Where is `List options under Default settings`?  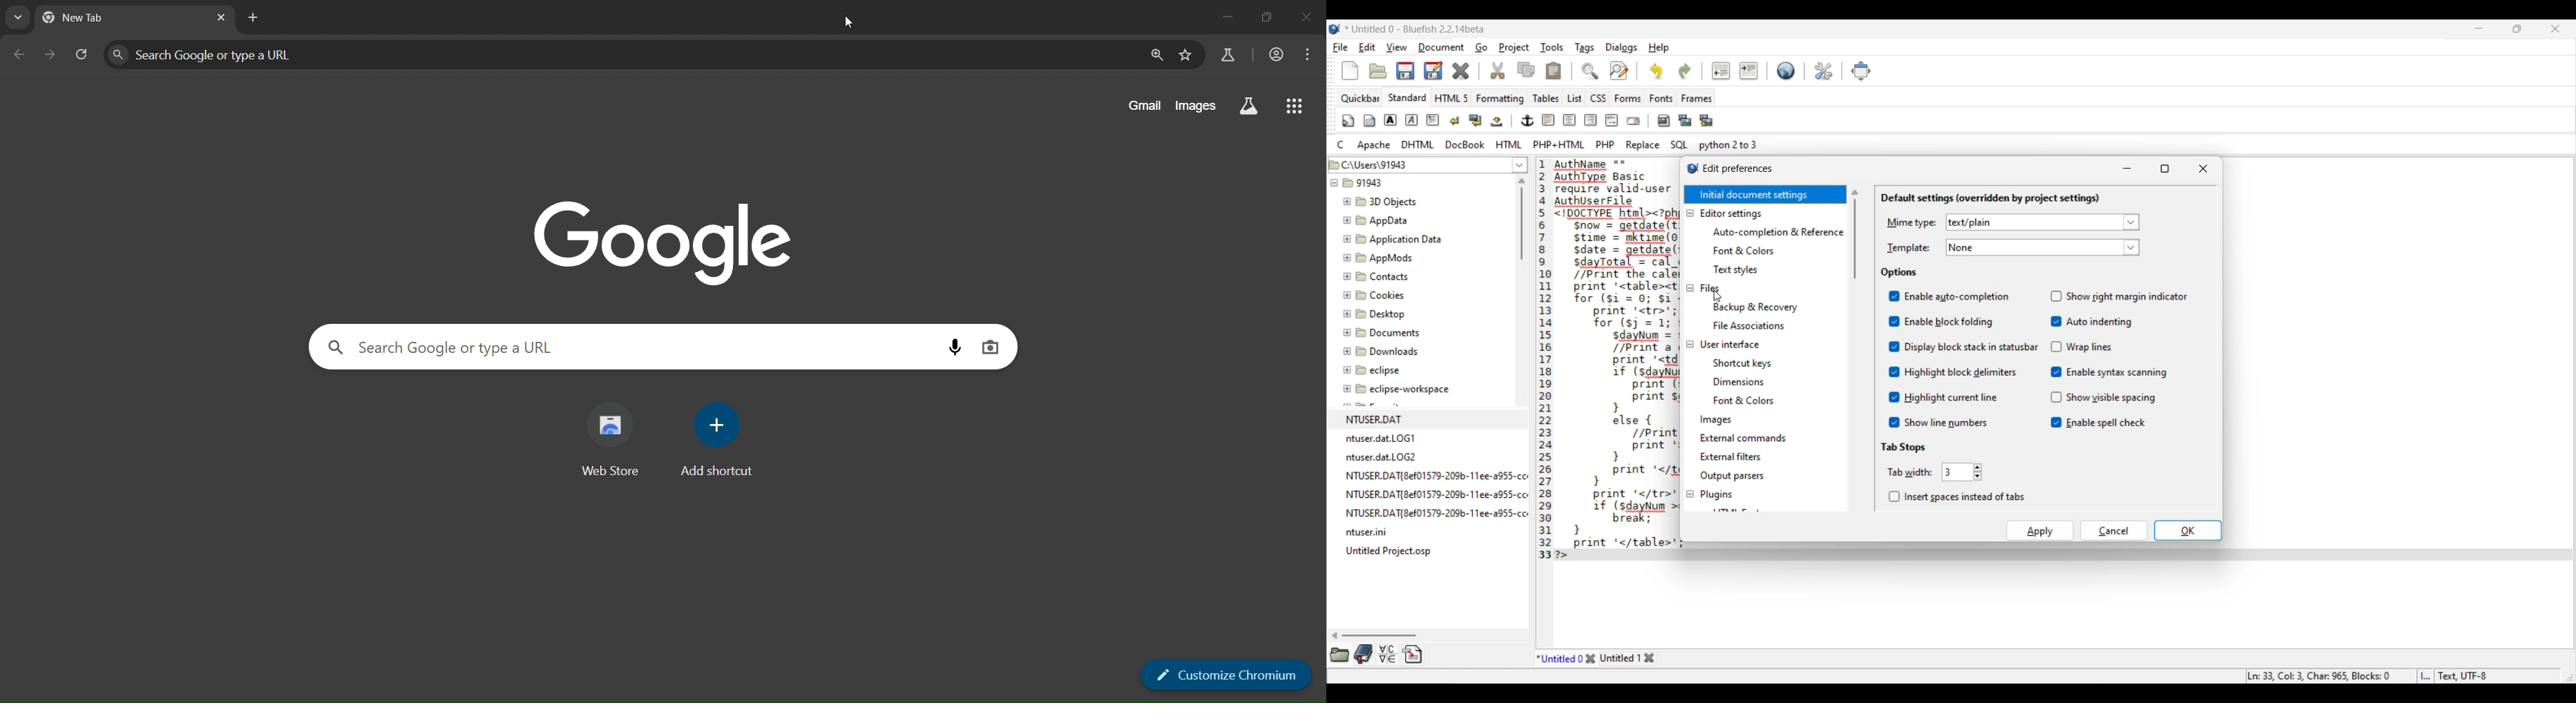
List options under Default settings is located at coordinates (2132, 235).